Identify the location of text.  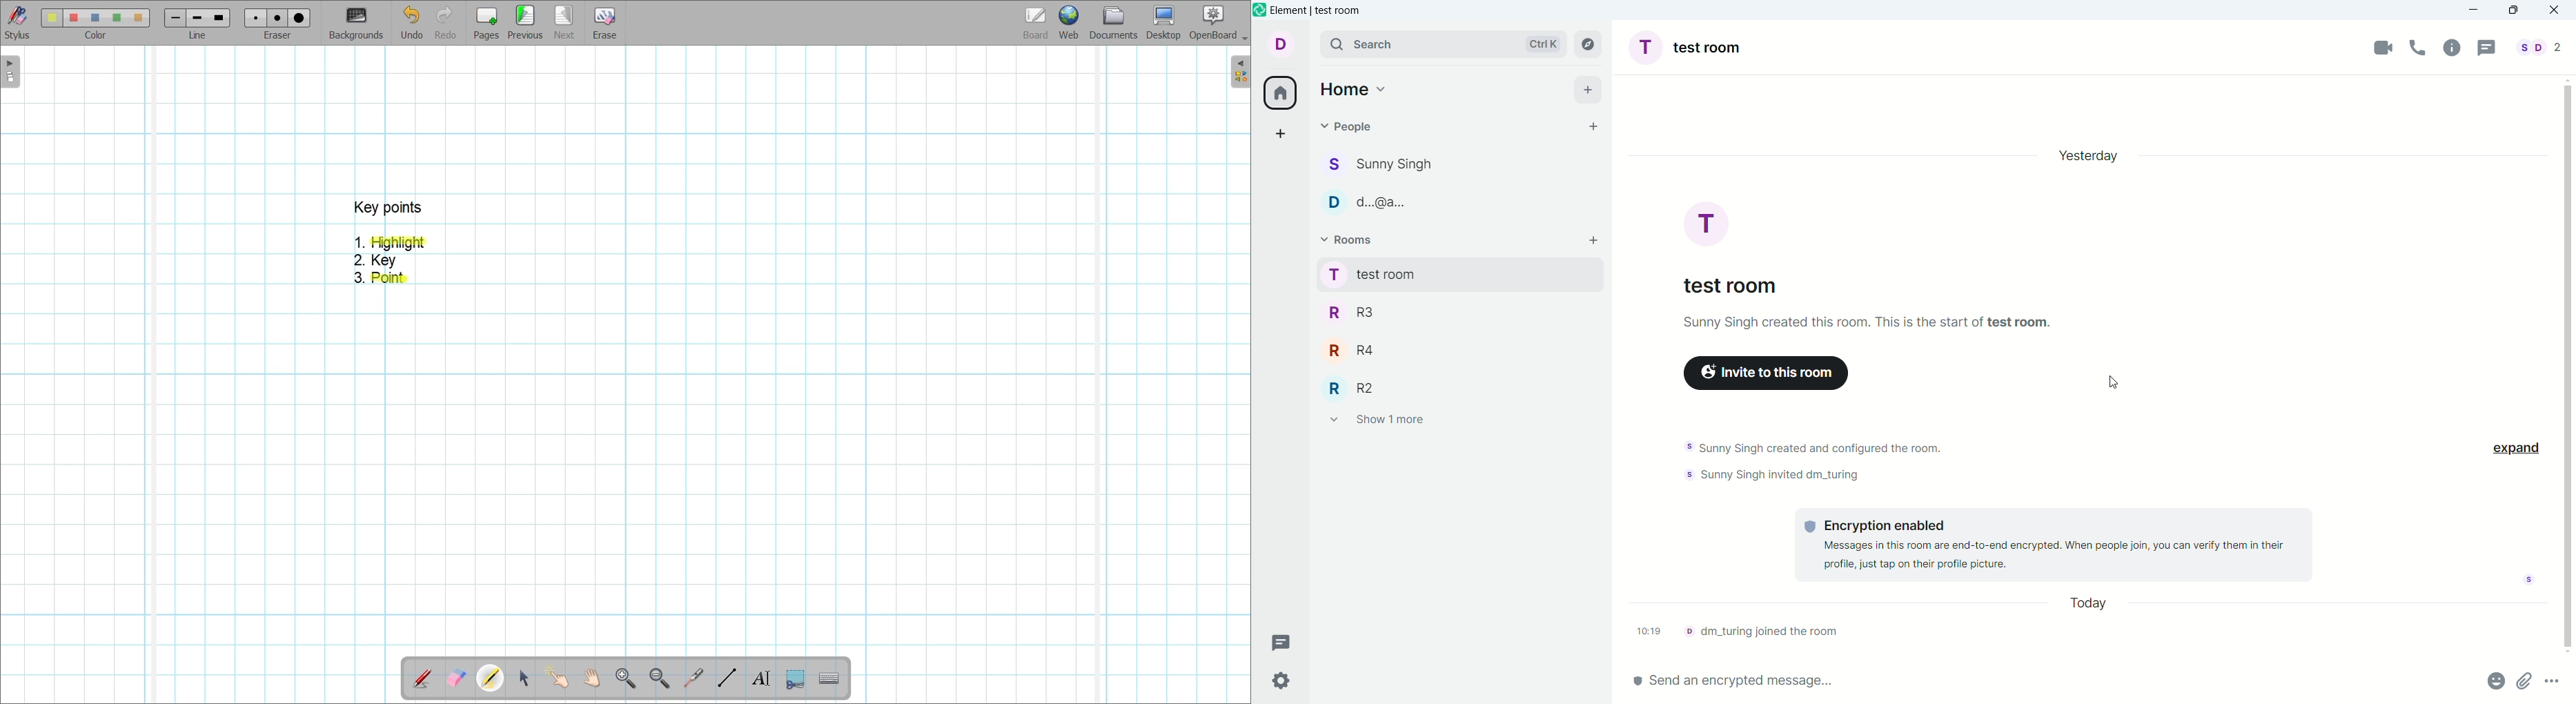
(1805, 460).